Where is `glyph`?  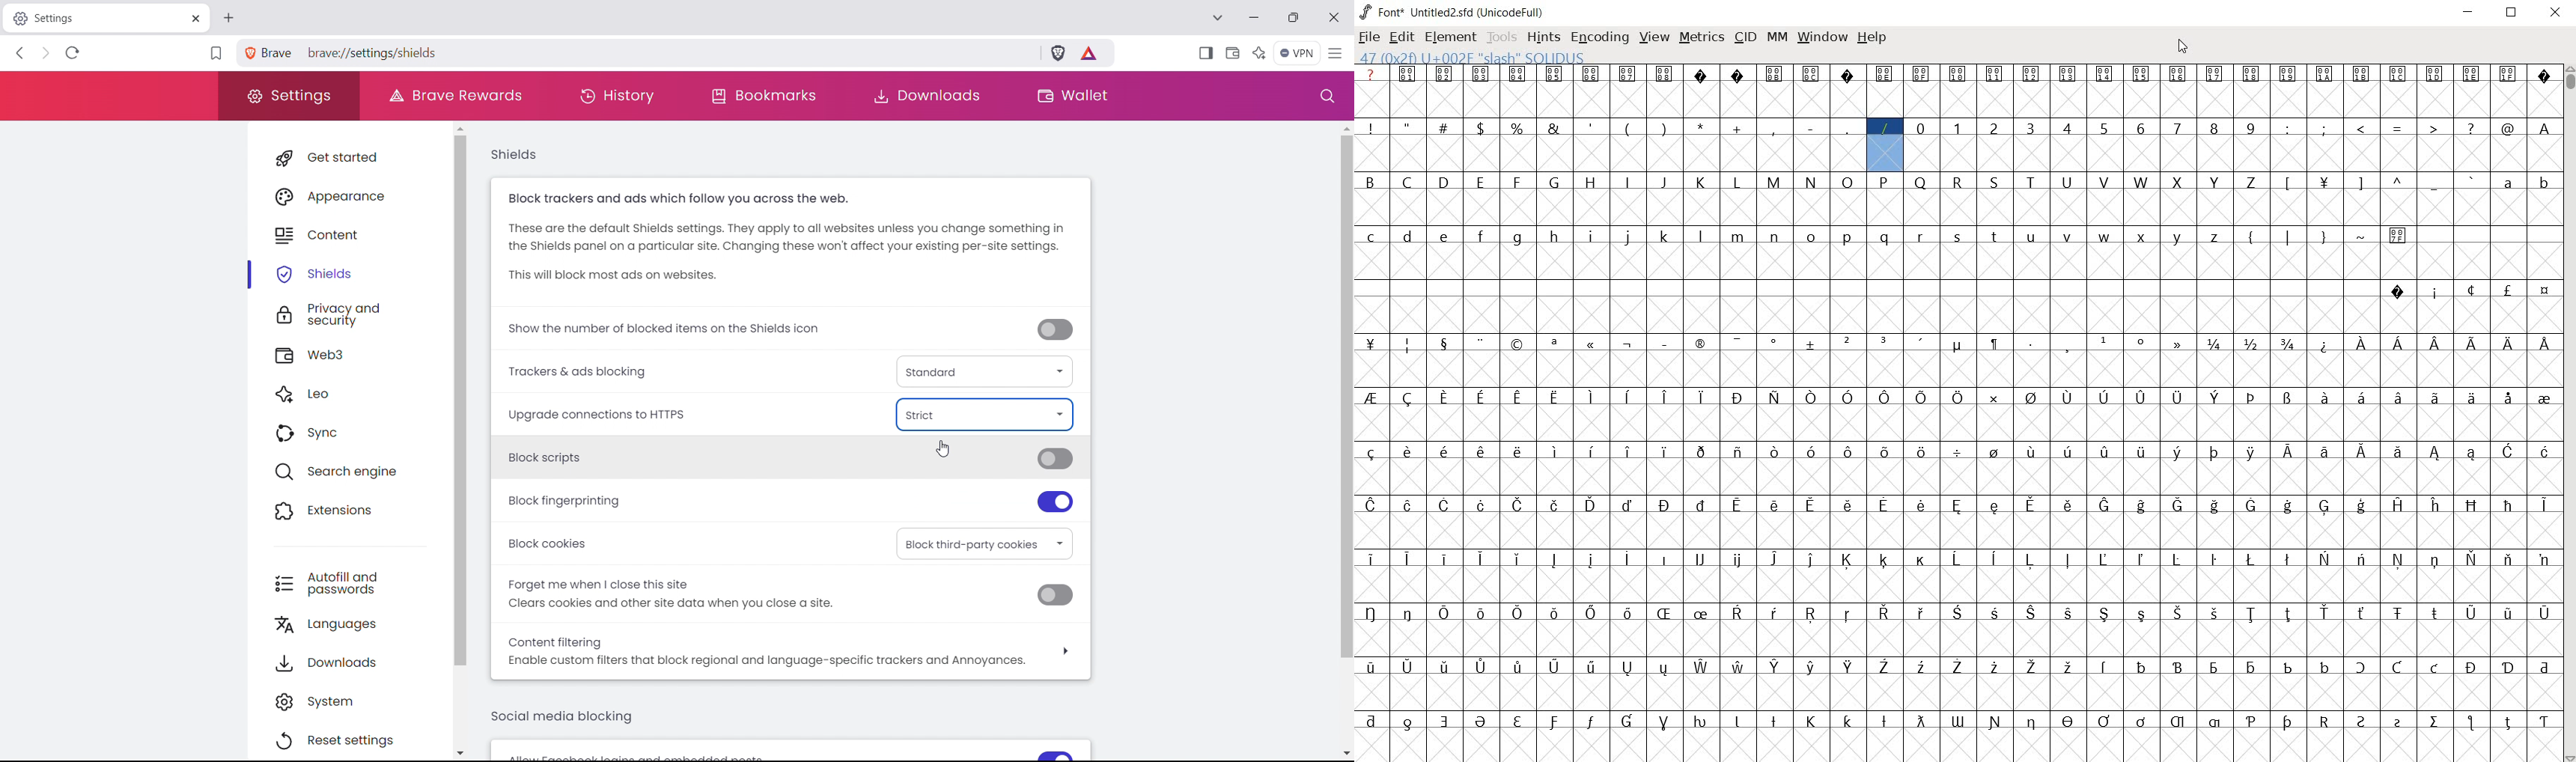 glyph is located at coordinates (2398, 343).